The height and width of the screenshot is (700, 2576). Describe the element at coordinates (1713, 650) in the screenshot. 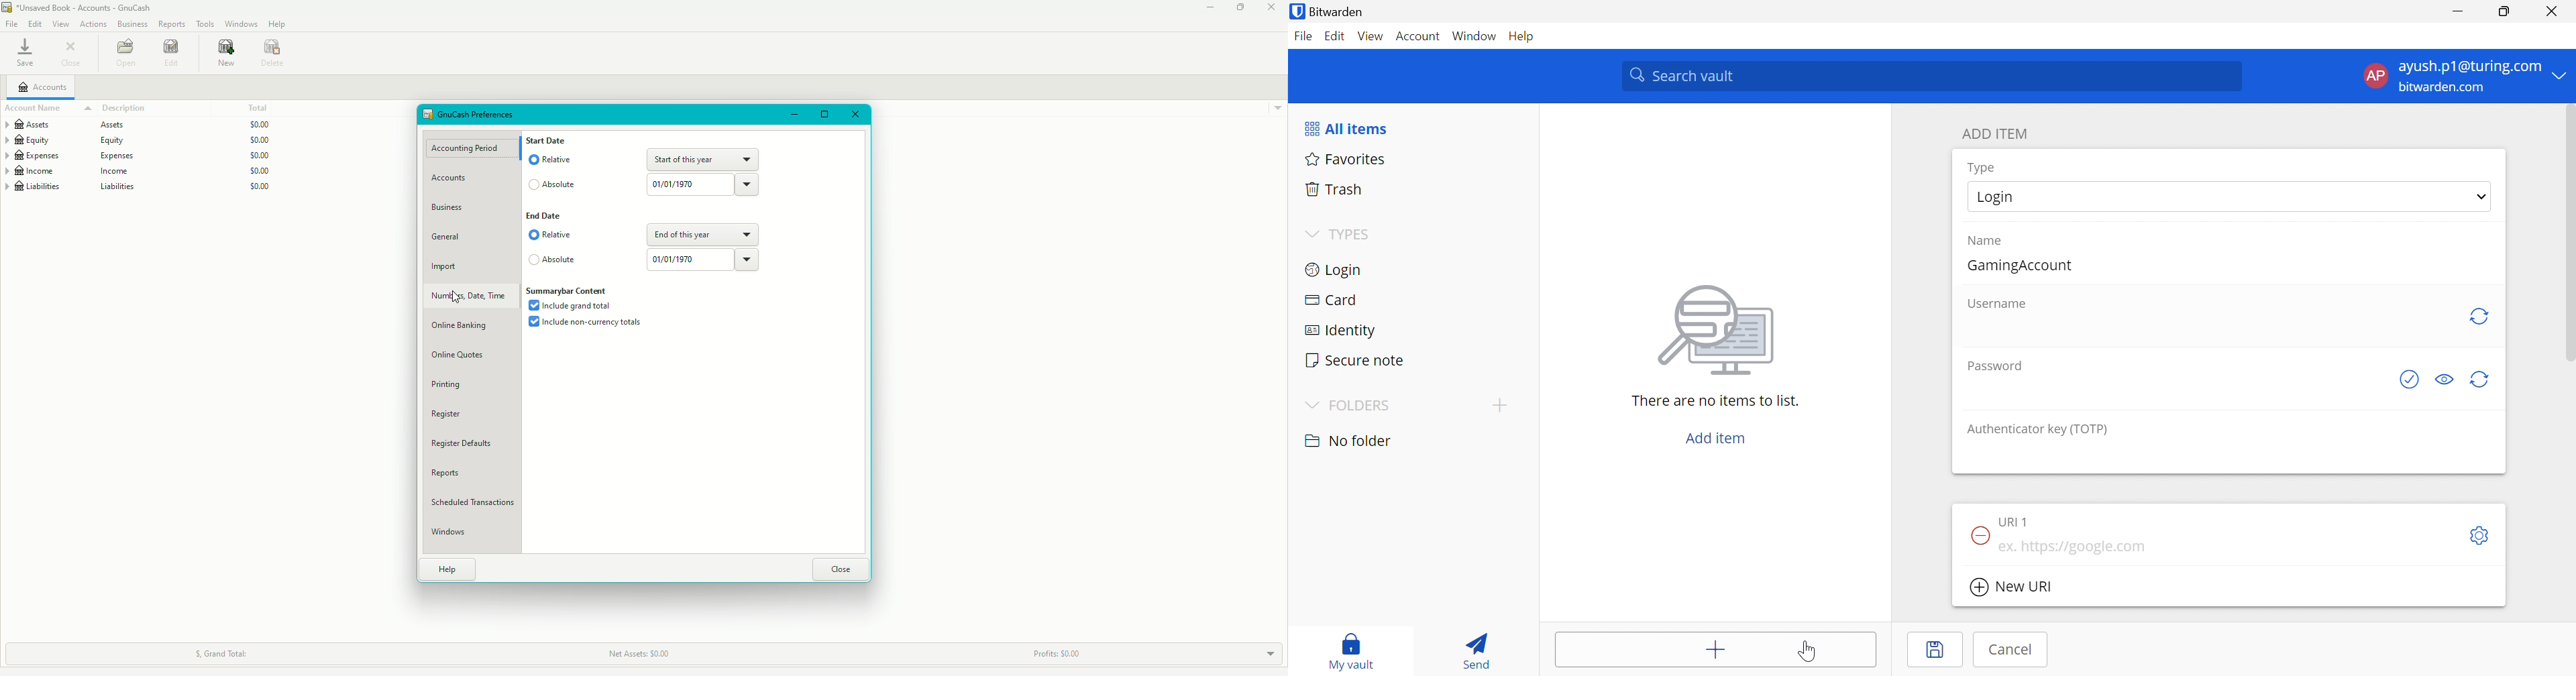

I see `Add items` at that location.